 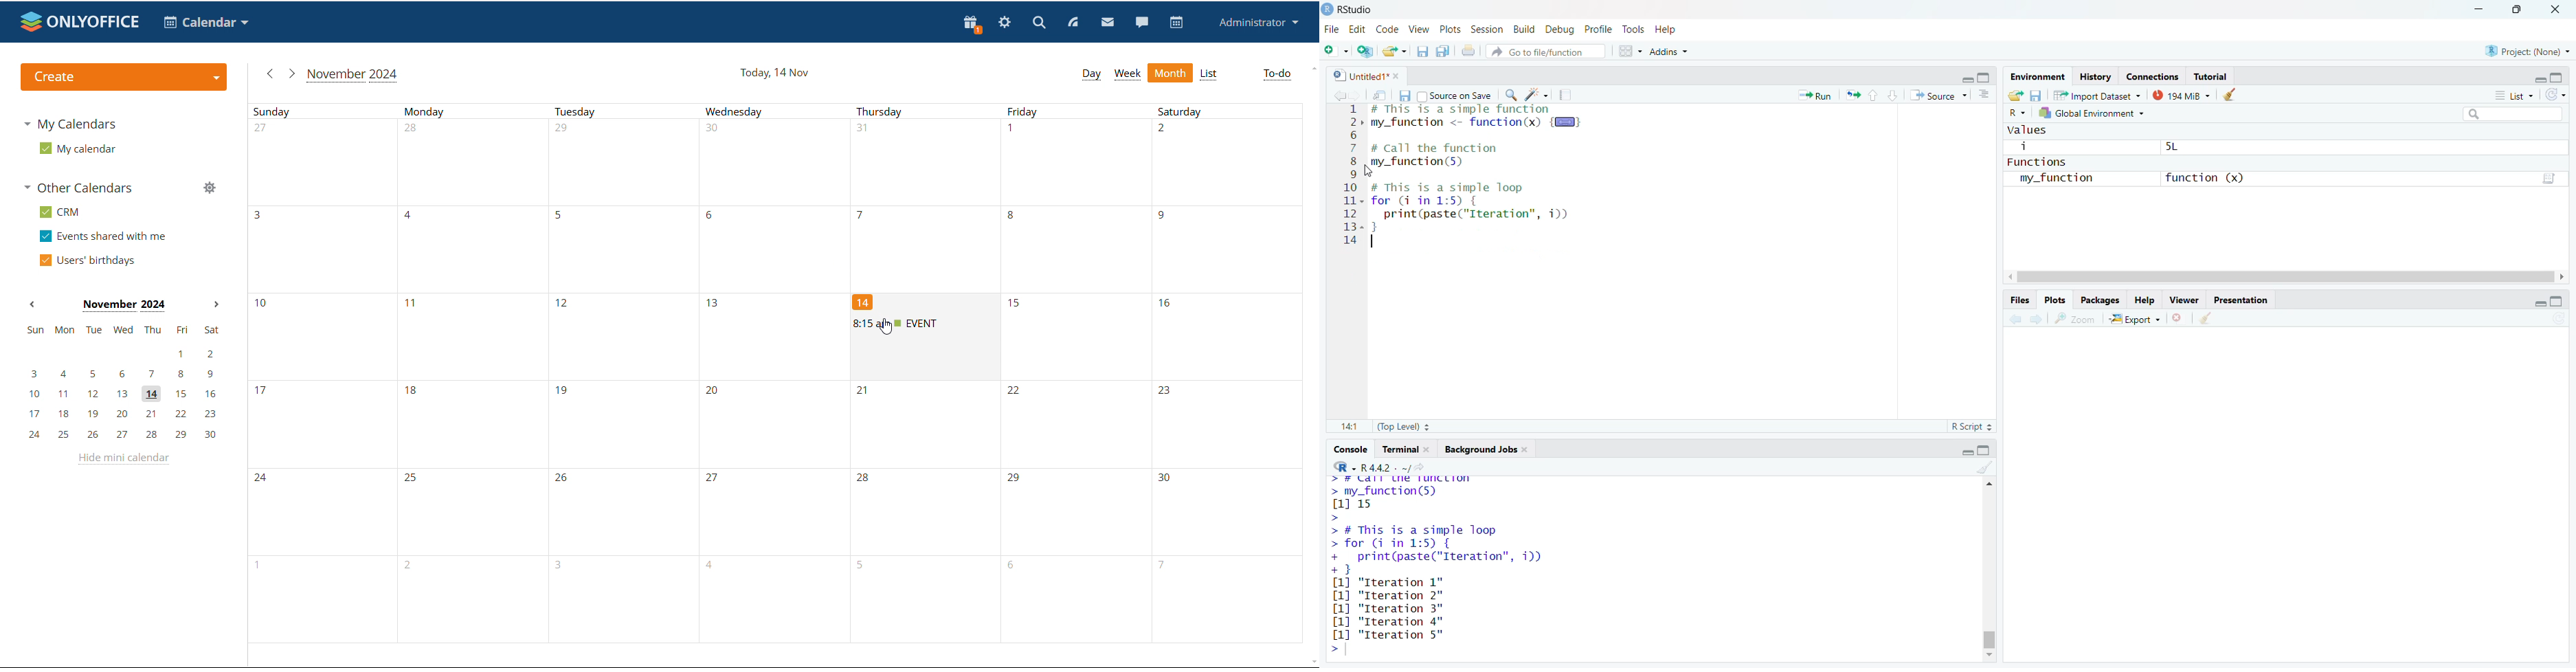 I want to click on workspace panes, so click(x=1629, y=50).